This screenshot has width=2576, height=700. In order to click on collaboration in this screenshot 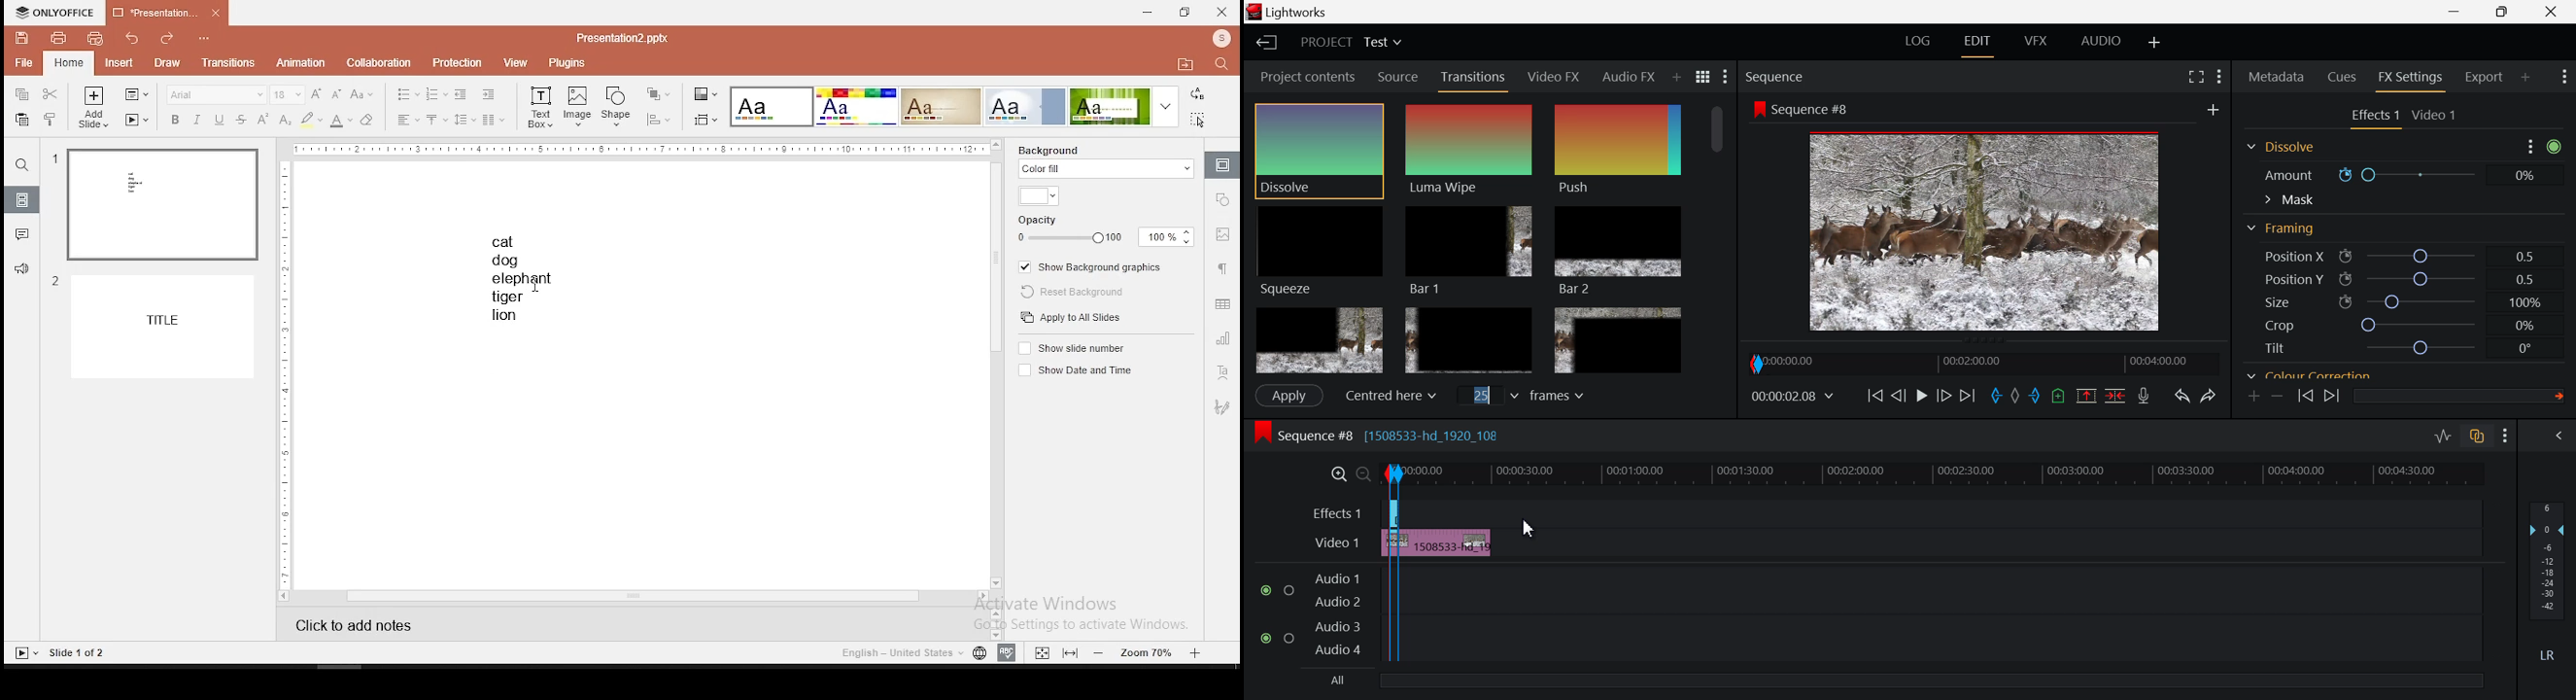, I will do `click(378, 61)`.